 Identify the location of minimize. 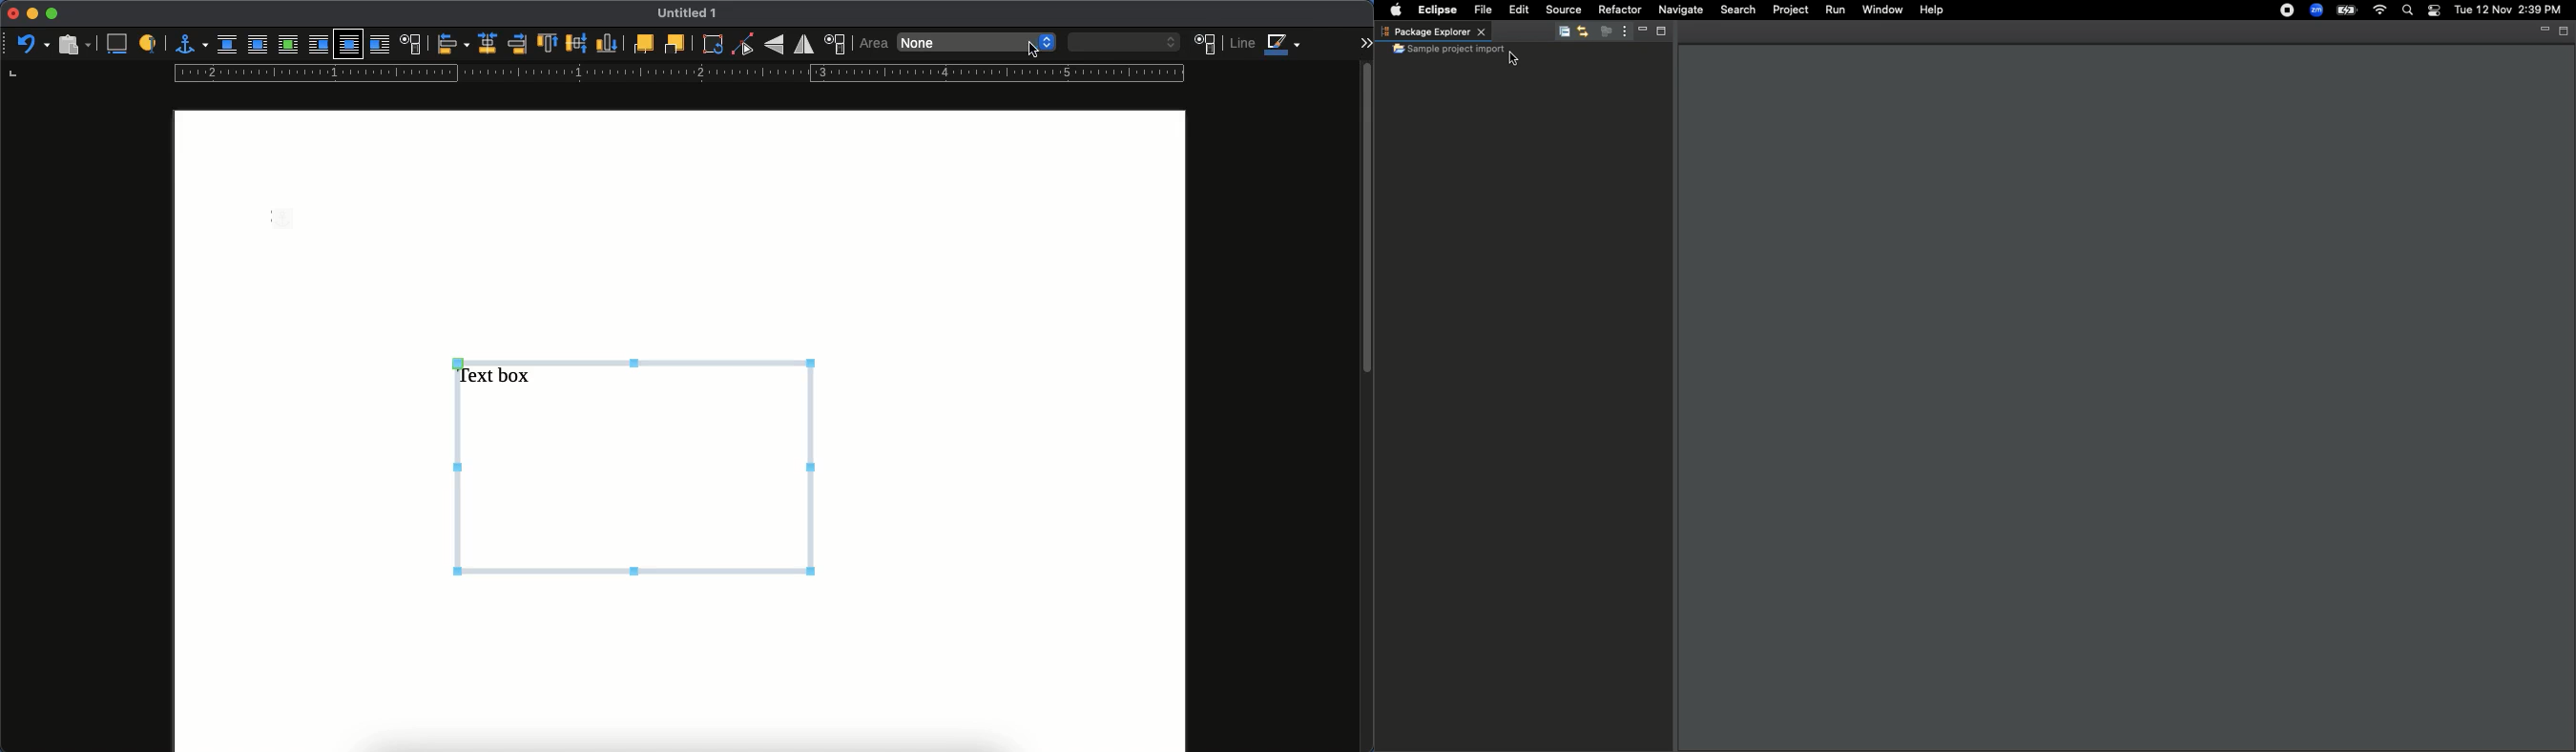
(31, 14).